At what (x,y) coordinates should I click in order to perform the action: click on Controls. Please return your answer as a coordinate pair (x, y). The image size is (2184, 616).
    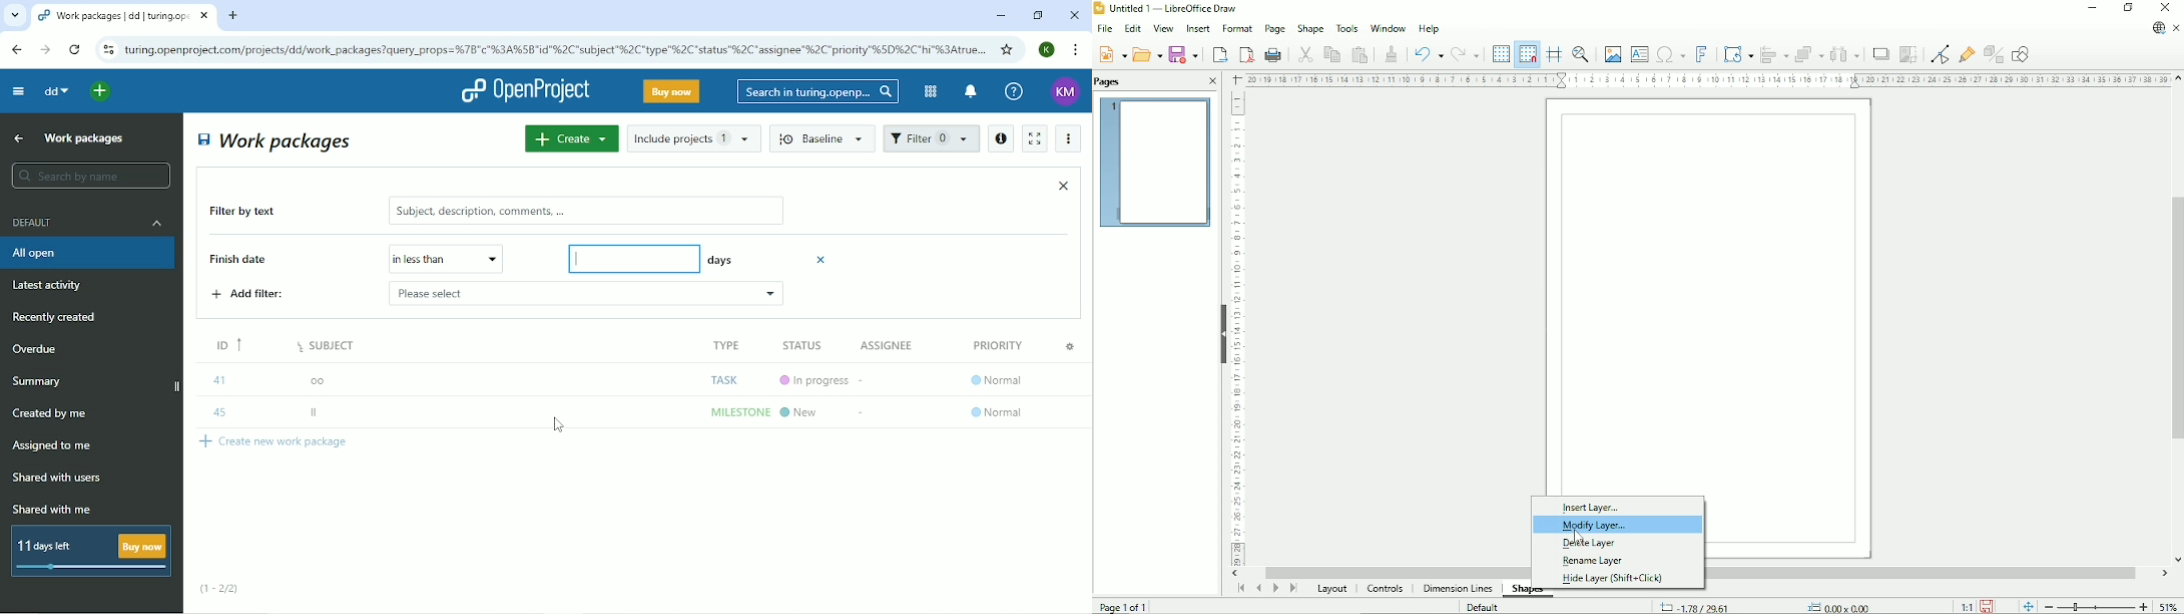
    Looking at the image, I should click on (1388, 590).